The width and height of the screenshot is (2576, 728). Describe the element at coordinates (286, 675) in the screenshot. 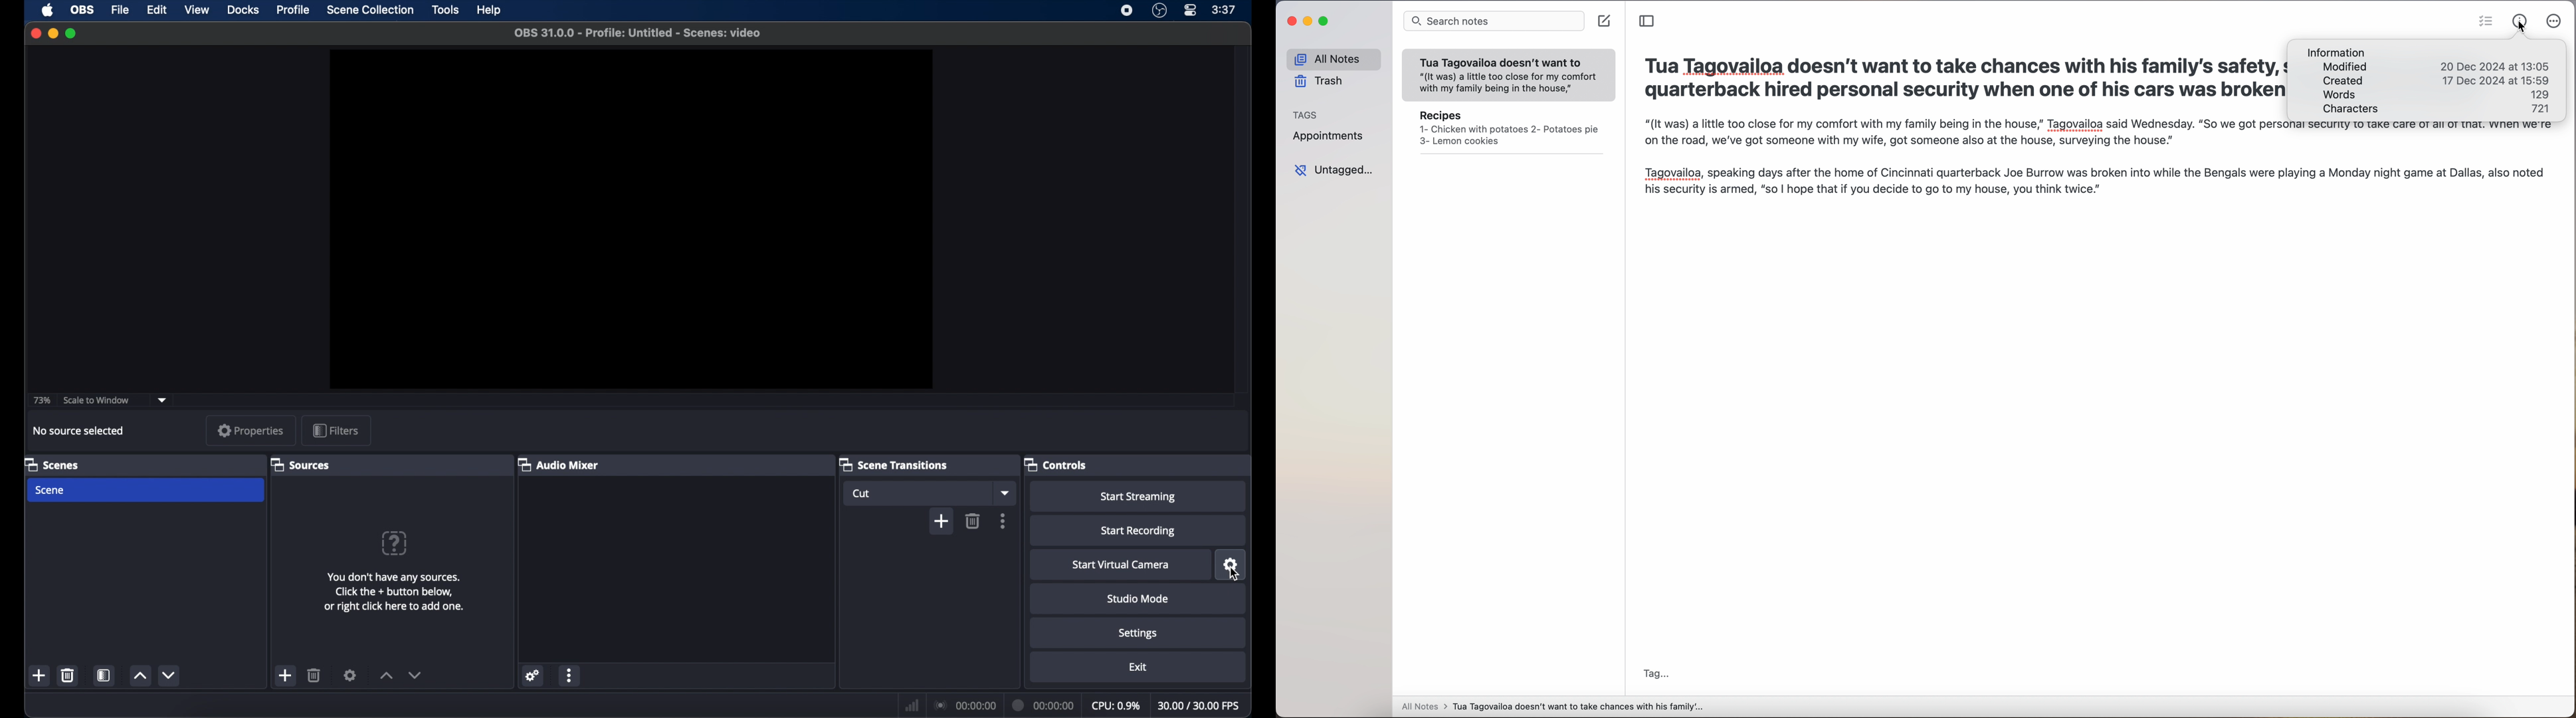

I see `add` at that location.